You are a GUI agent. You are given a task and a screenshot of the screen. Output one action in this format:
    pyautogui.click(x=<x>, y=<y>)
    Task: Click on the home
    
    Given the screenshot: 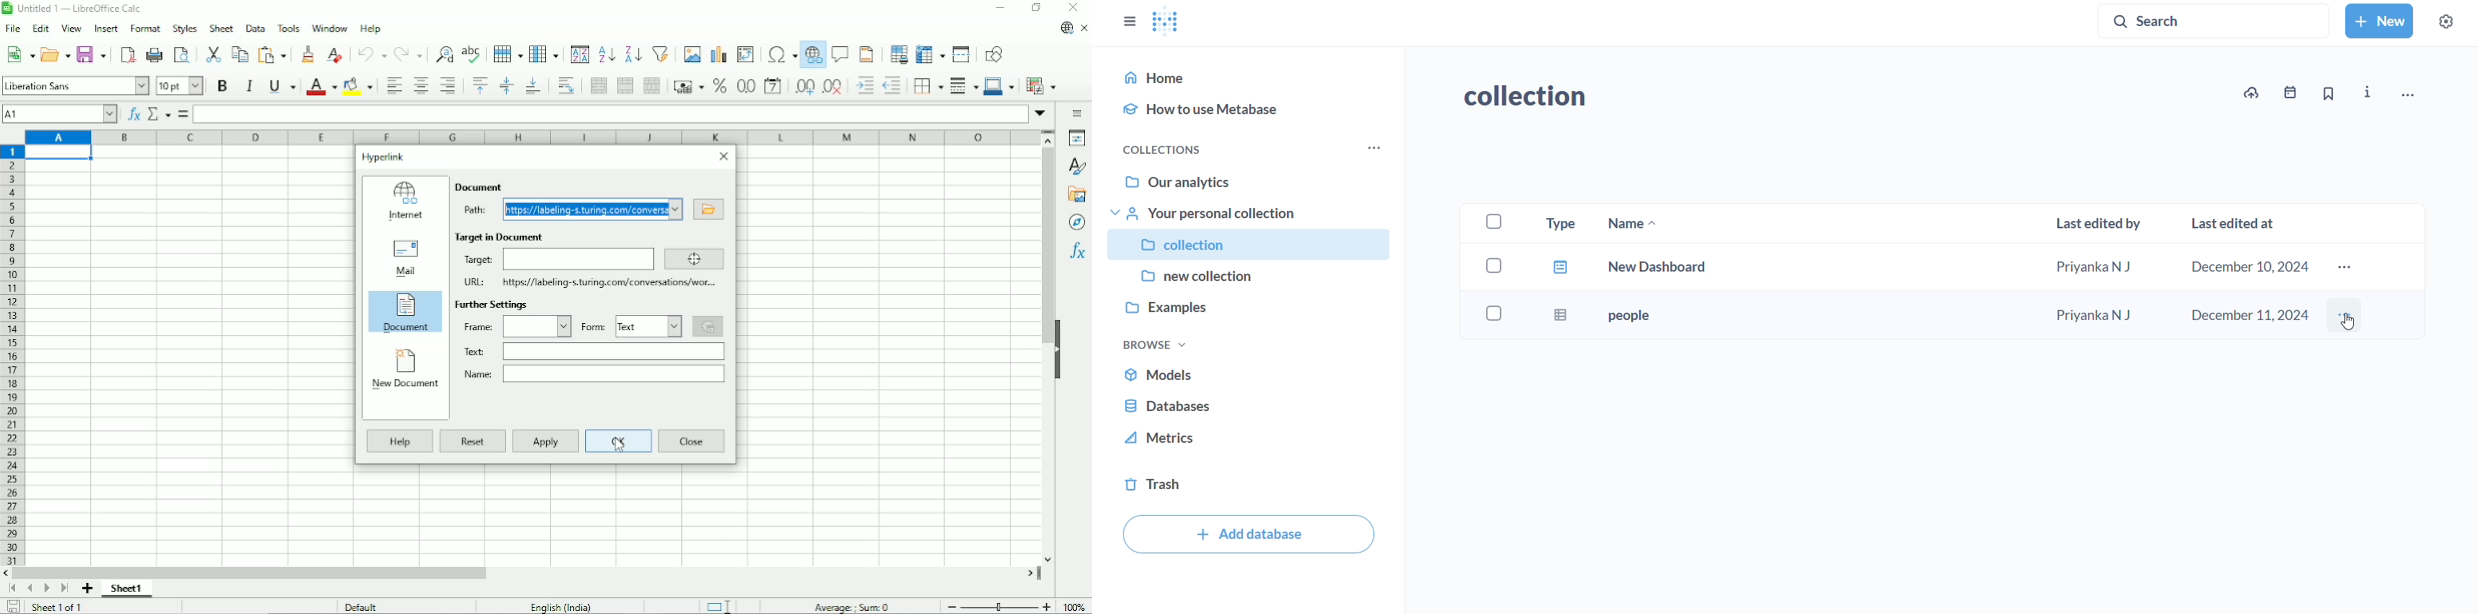 What is the action you would take?
    pyautogui.click(x=1254, y=77)
    